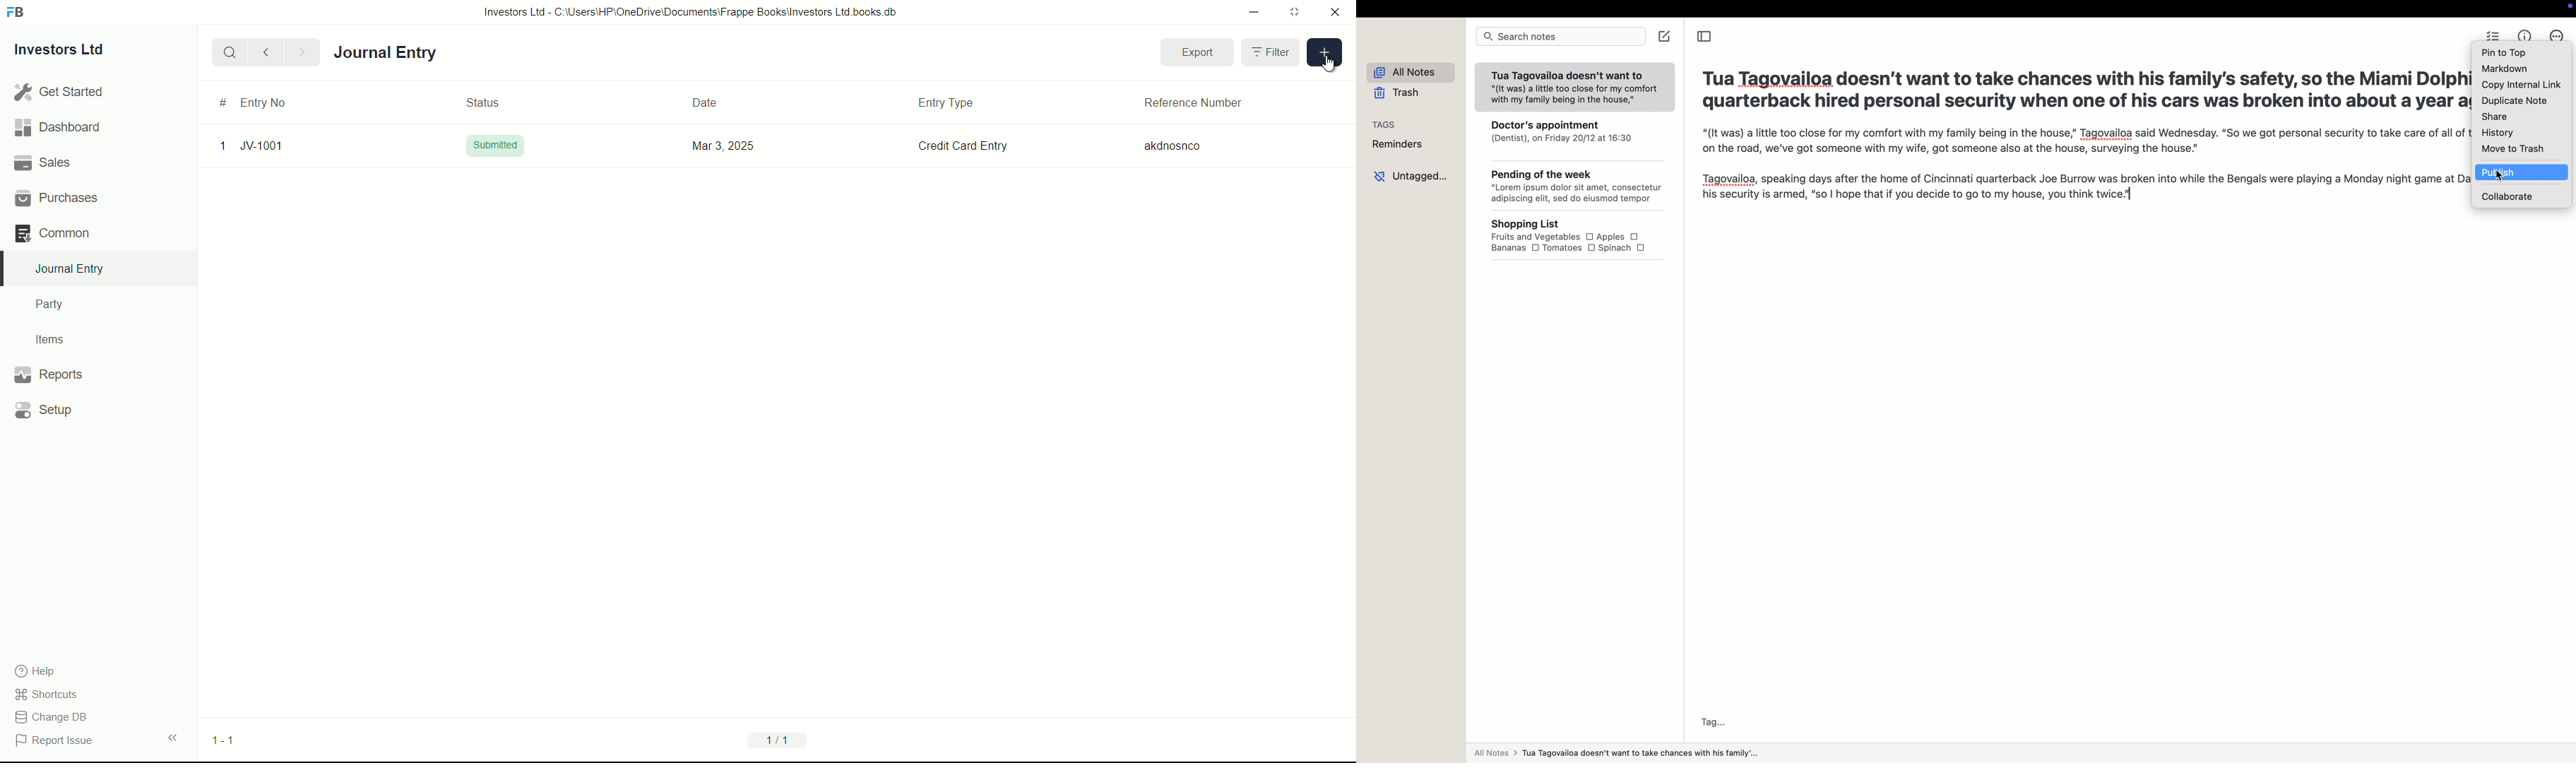  I want to click on duplicate note, so click(2515, 102).